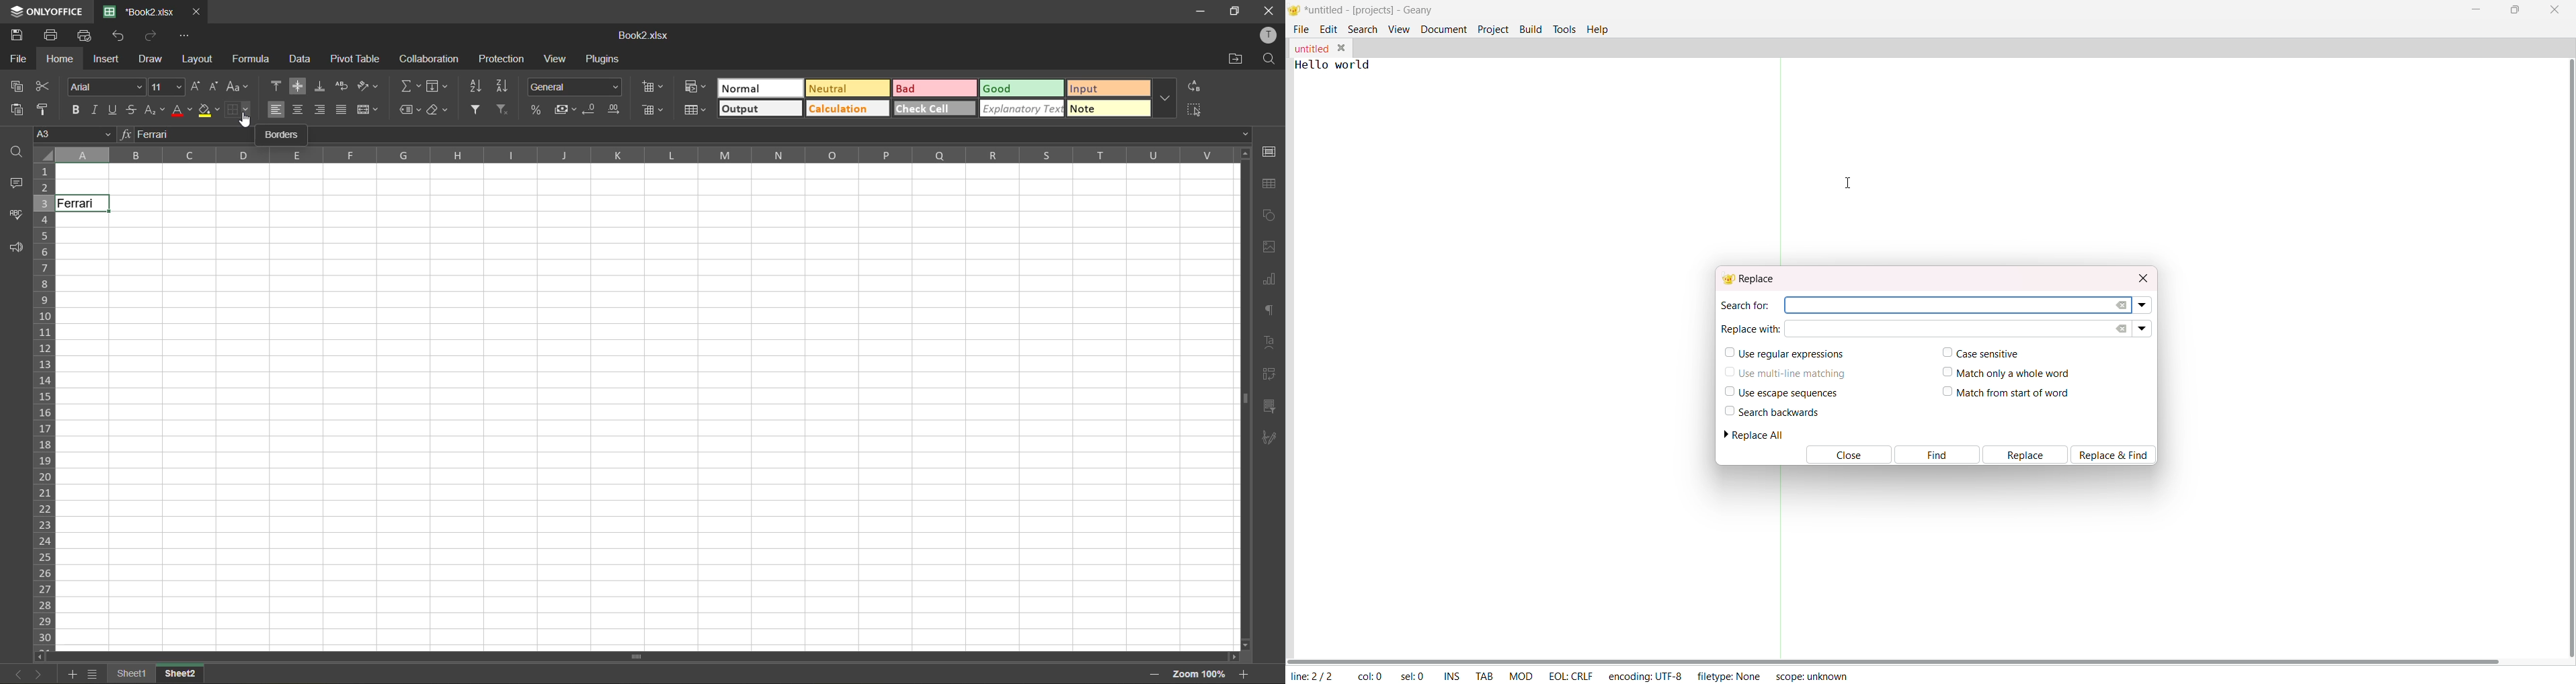 This screenshot has width=2576, height=700. What do you see at coordinates (935, 109) in the screenshot?
I see `check cell` at bounding box center [935, 109].